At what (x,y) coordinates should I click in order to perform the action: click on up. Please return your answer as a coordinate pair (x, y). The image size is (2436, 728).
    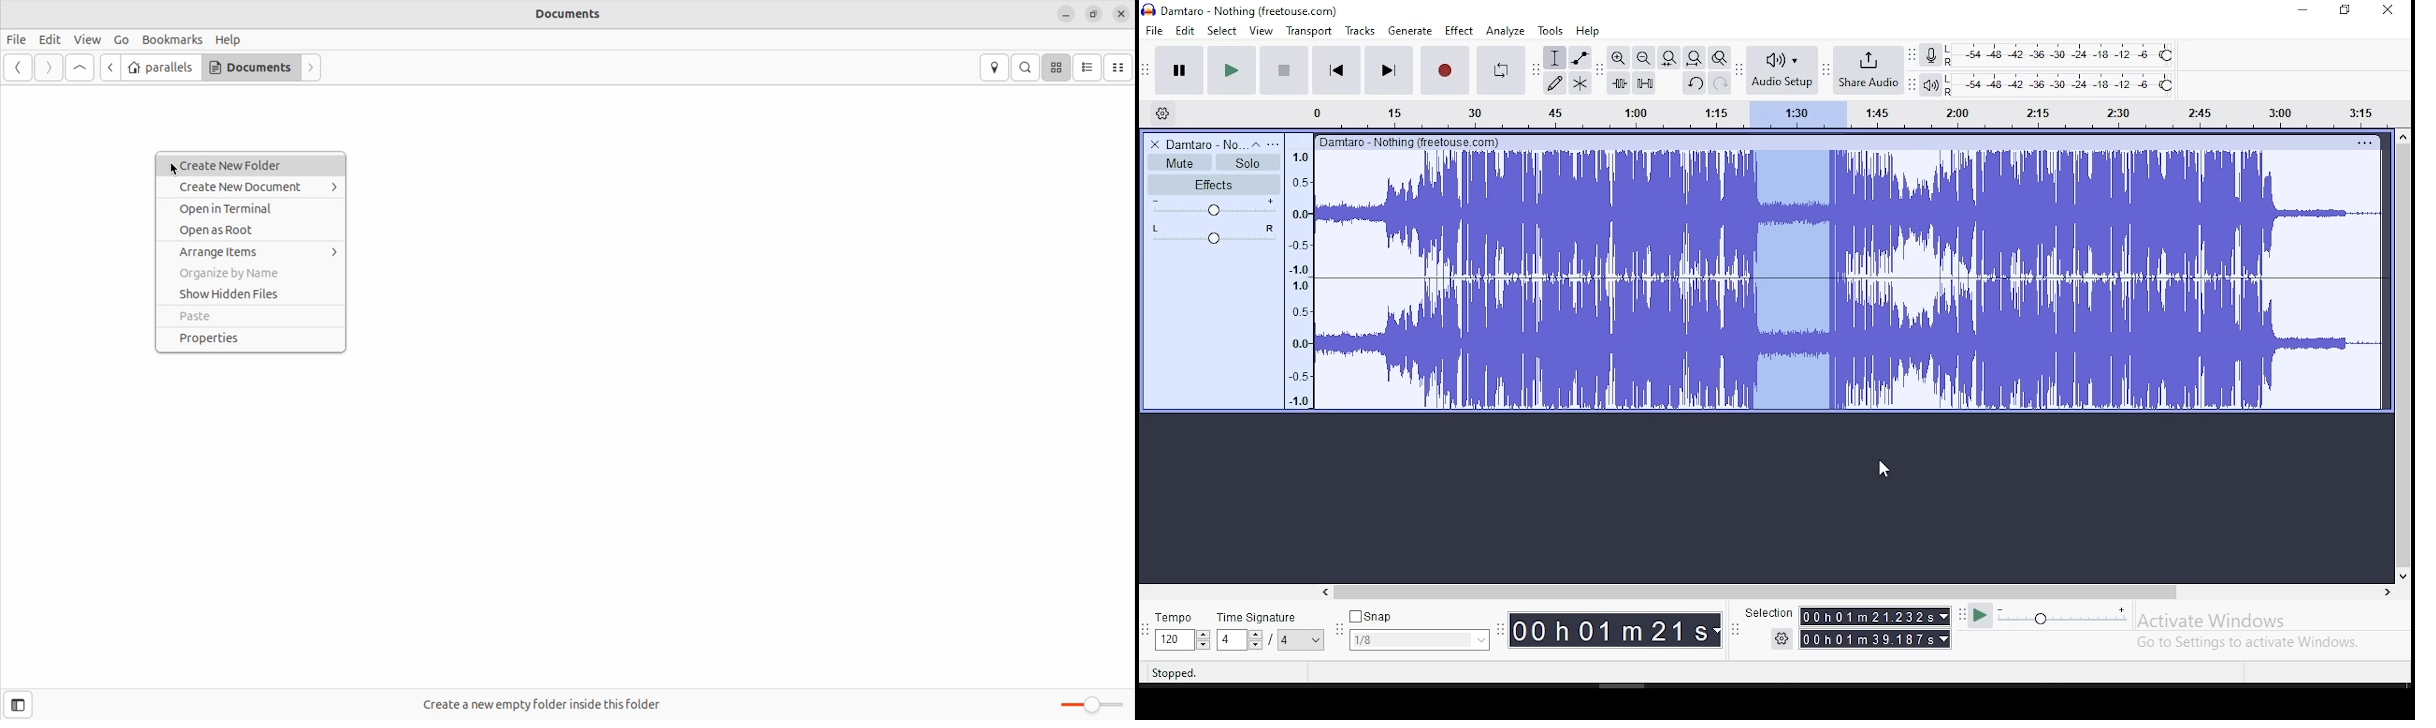
    Looking at the image, I should click on (2402, 136).